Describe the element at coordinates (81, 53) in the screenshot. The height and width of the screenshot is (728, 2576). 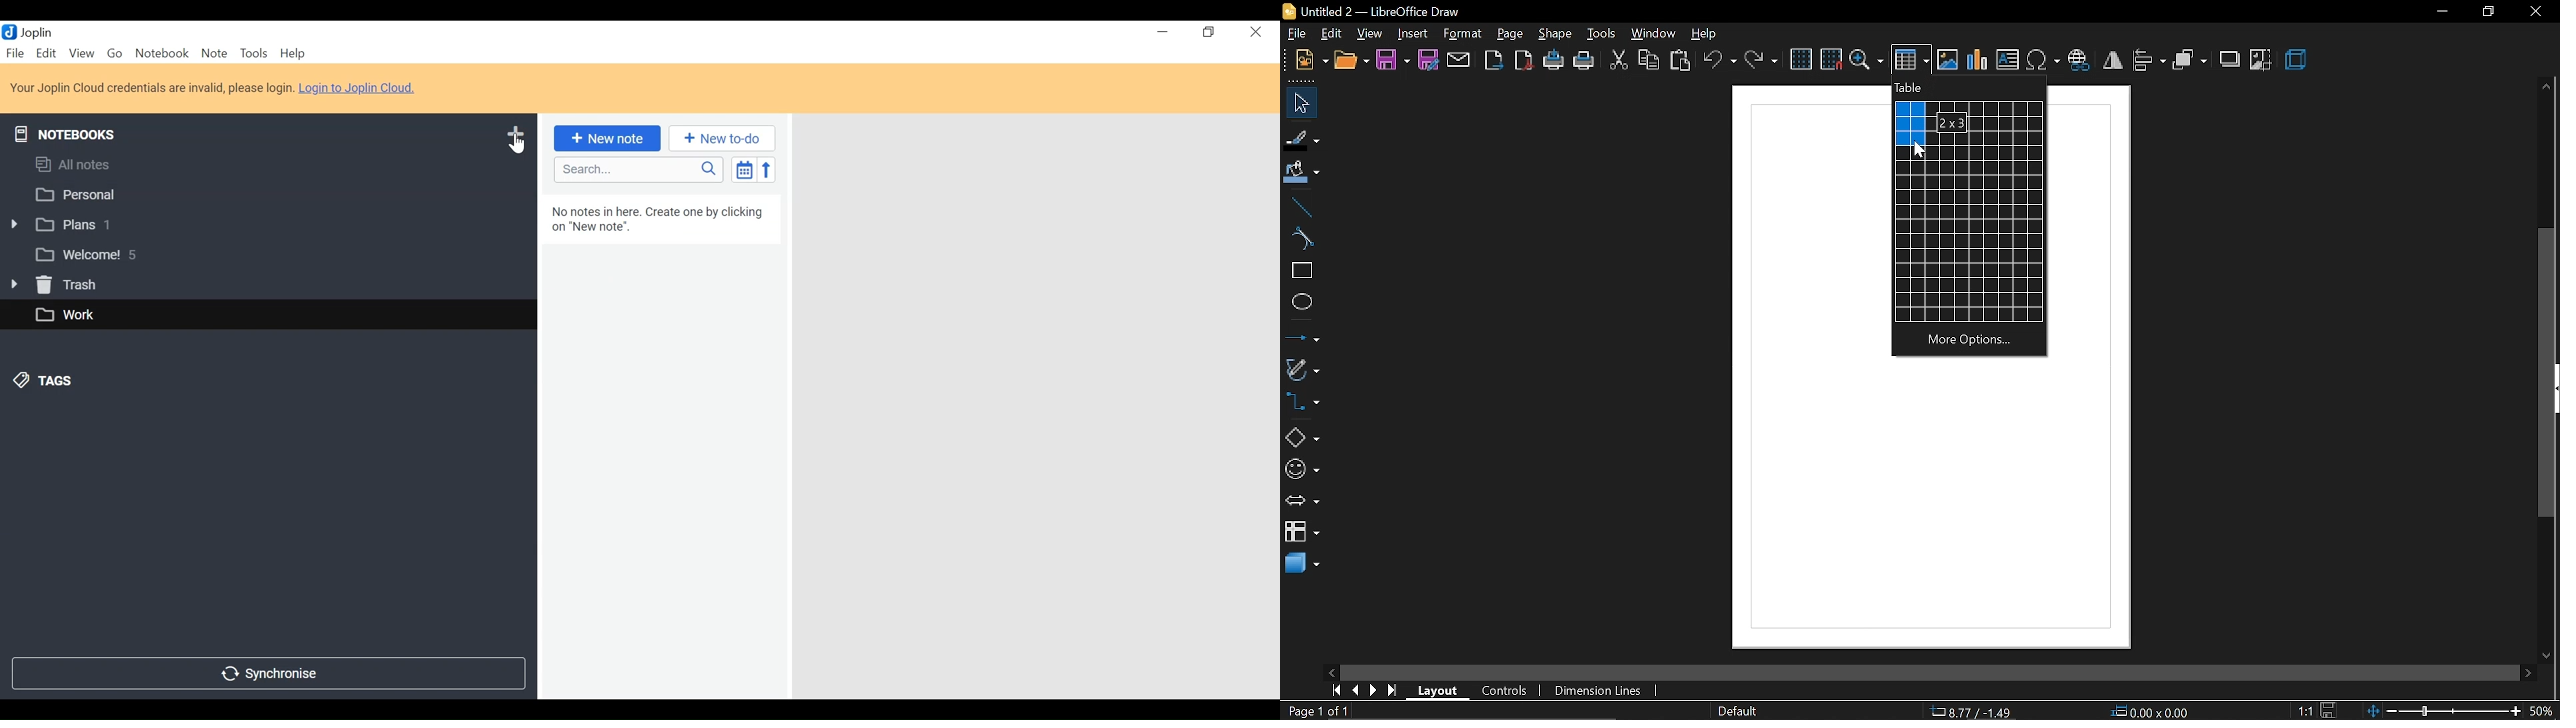
I see `View` at that location.